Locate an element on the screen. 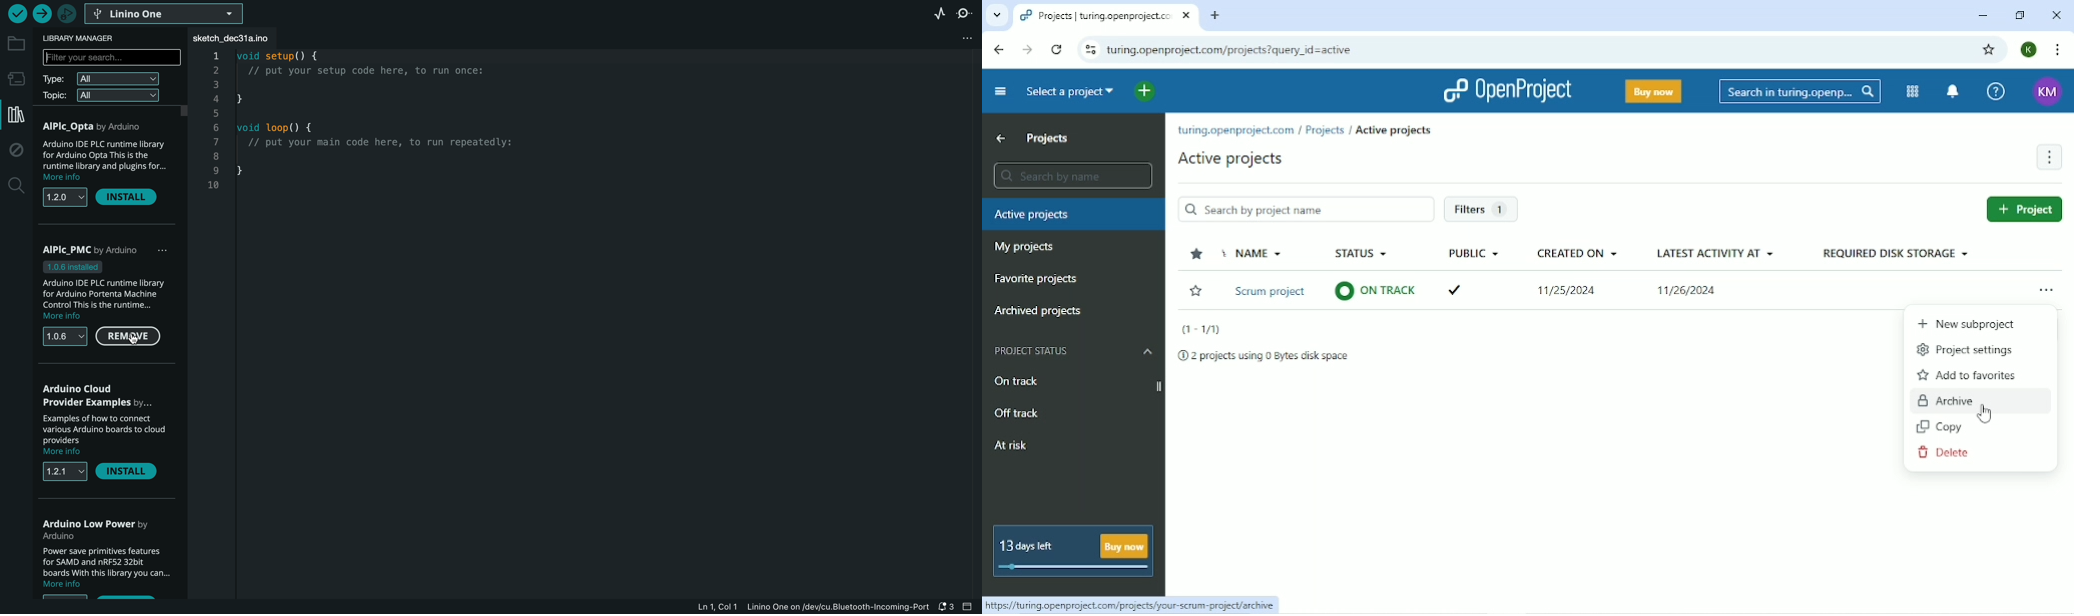 This screenshot has width=2100, height=616. Status is located at coordinates (1363, 254).